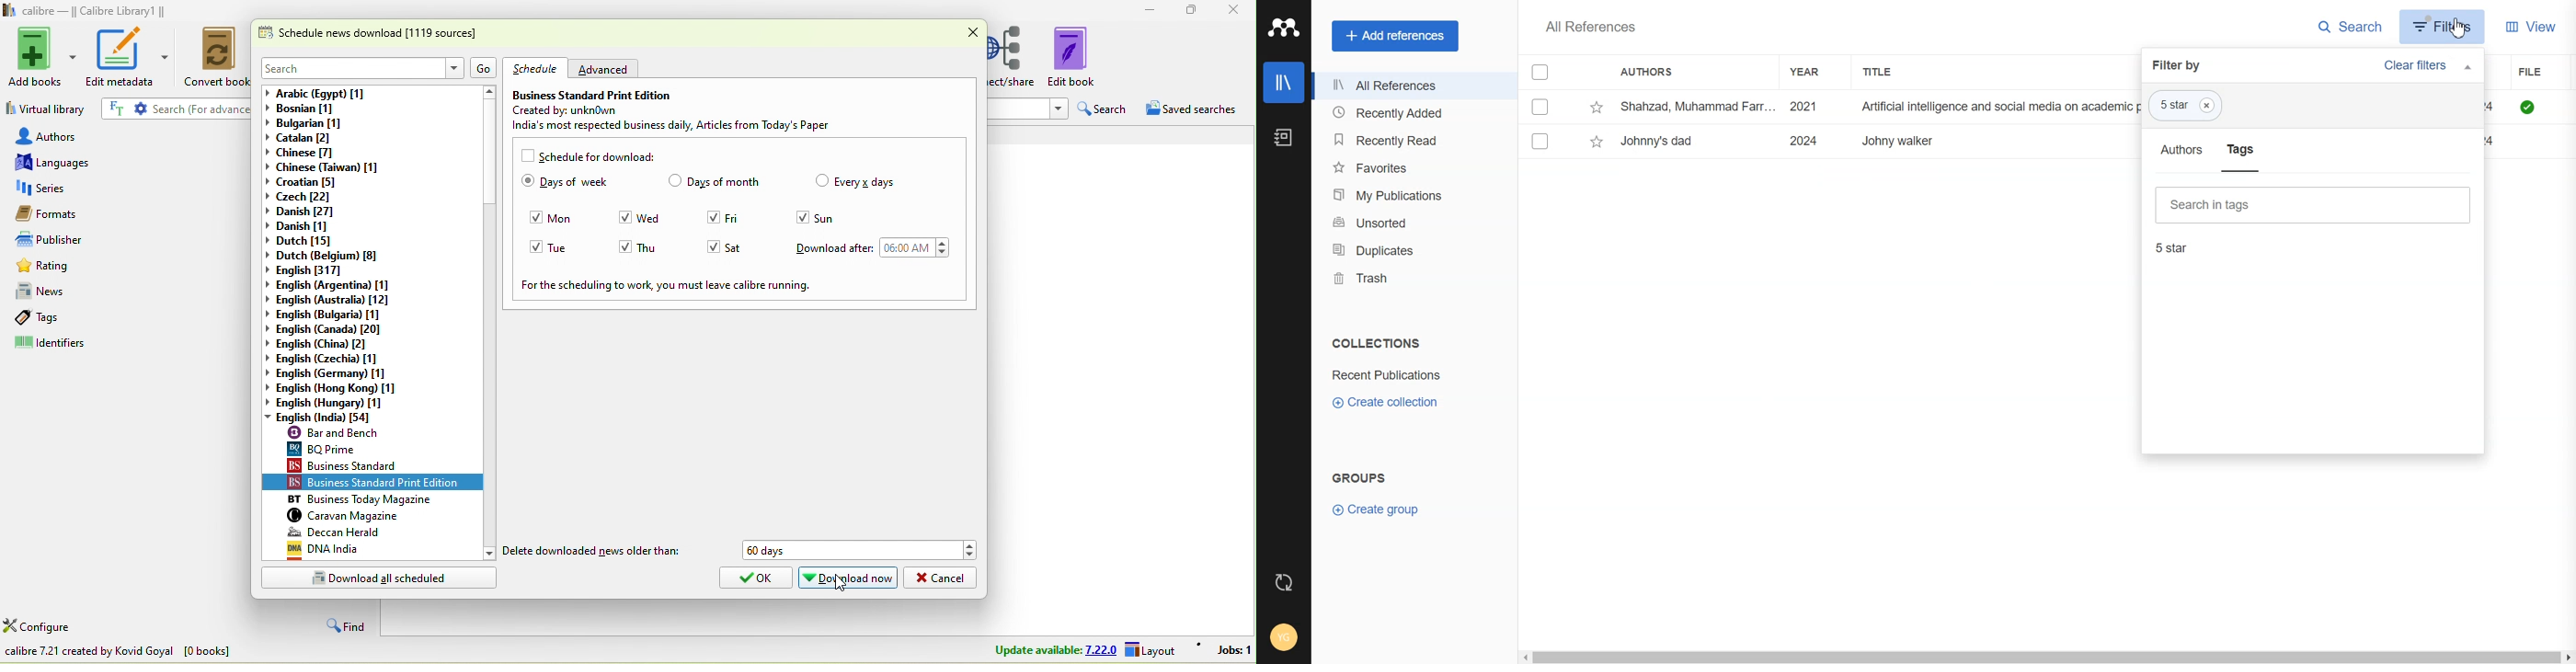 Image resolution: width=2576 pixels, height=672 pixels. Describe the element at coordinates (1233, 11) in the screenshot. I see `close` at that location.